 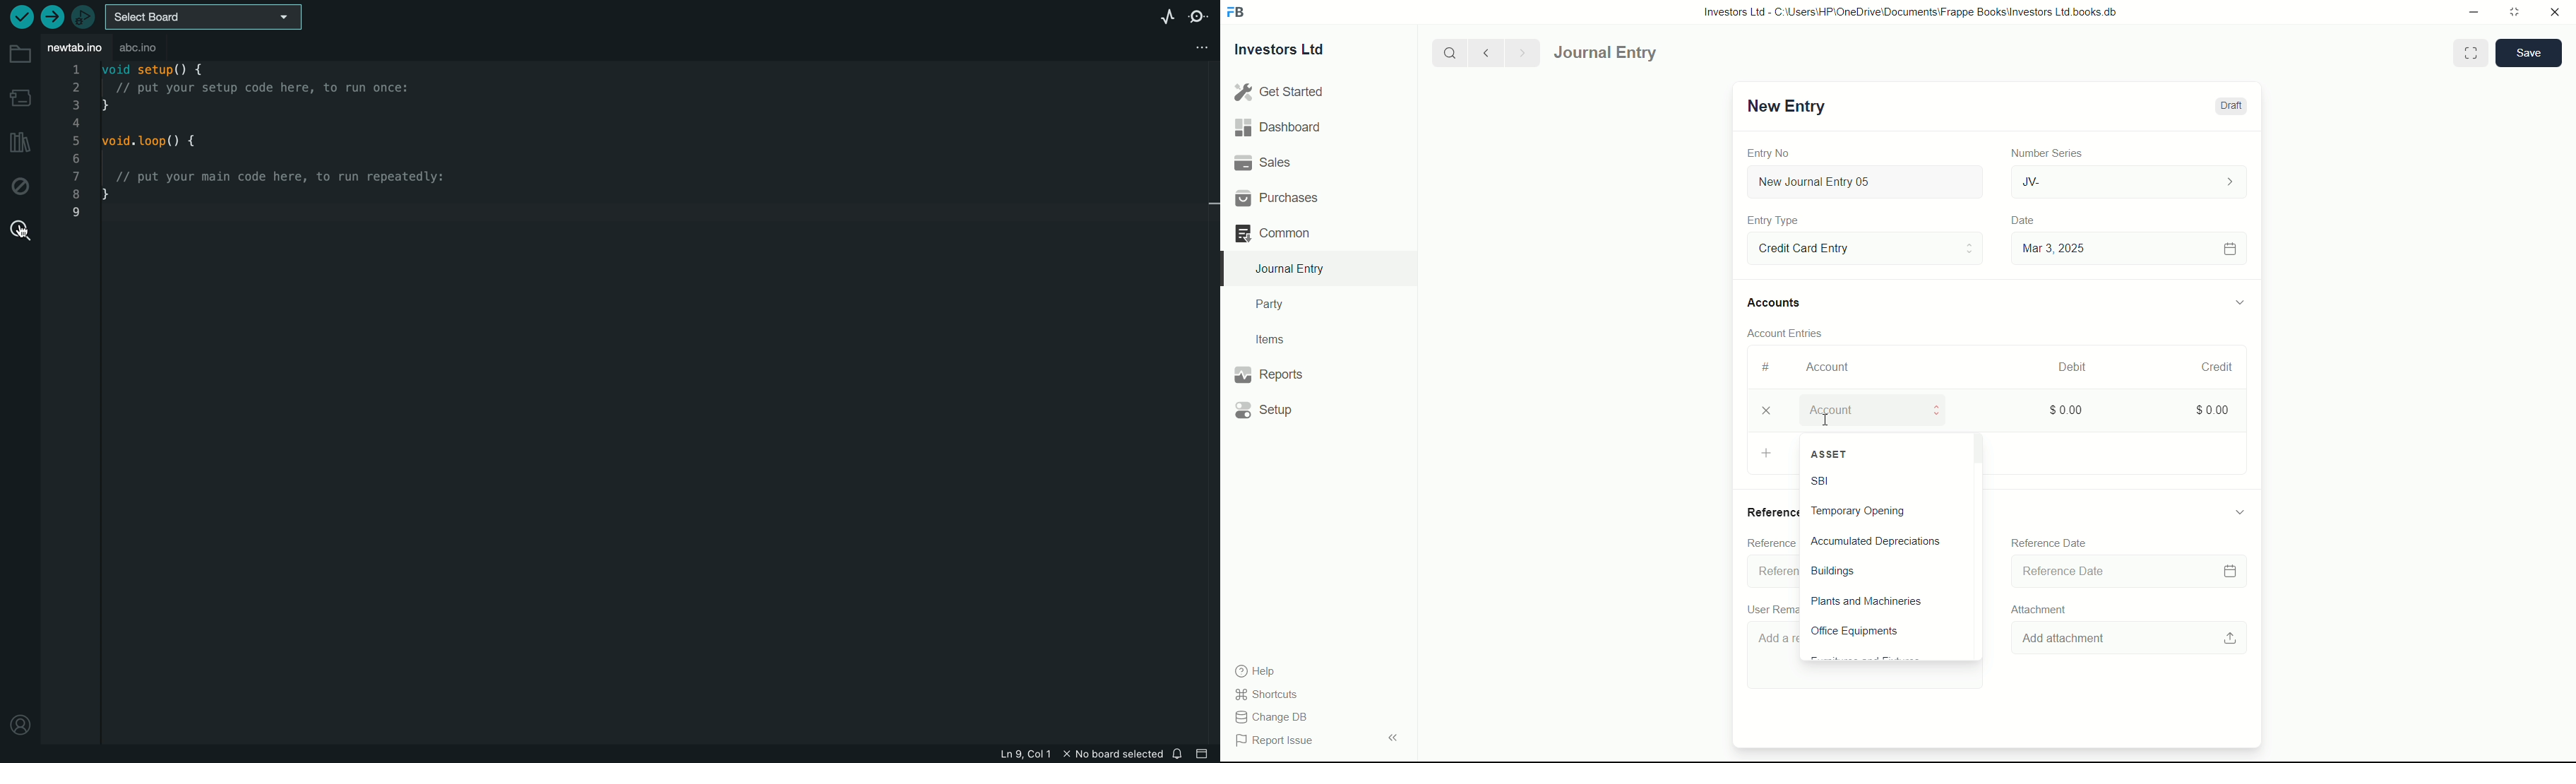 What do you see at coordinates (2041, 152) in the screenshot?
I see `Number Series` at bounding box center [2041, 152].